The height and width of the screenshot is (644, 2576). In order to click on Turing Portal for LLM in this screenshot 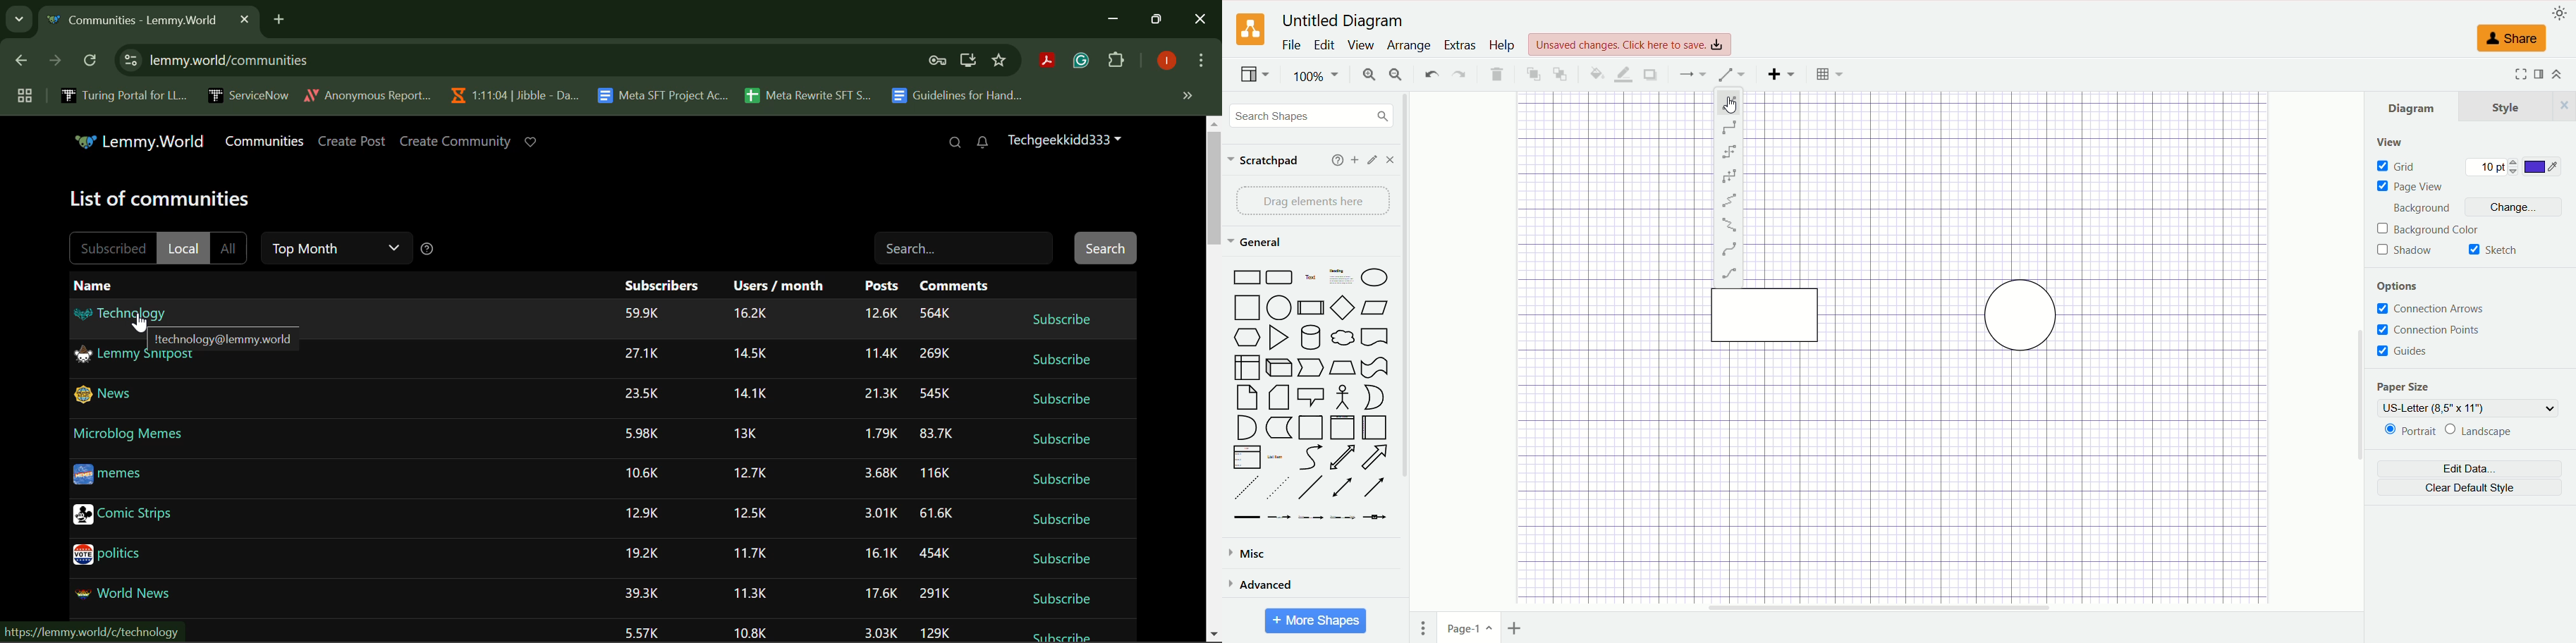, I will do `click(122, 95)`.